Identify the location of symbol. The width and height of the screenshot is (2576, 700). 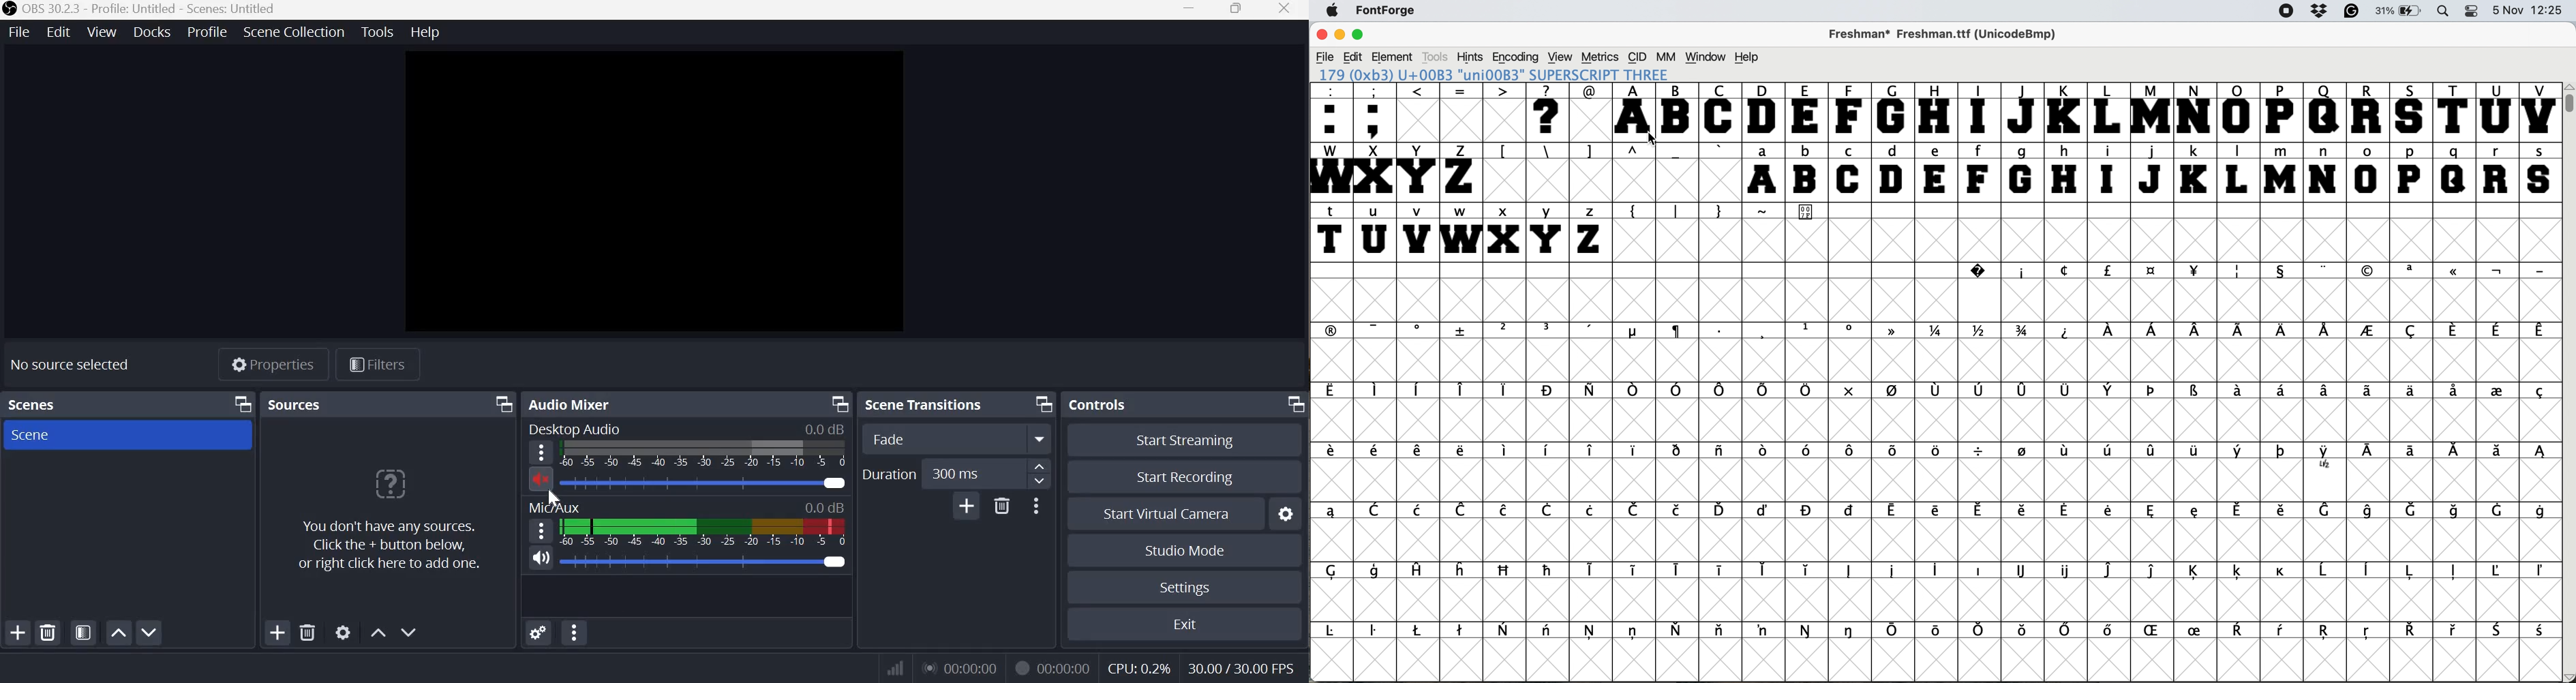
(2287, 511).